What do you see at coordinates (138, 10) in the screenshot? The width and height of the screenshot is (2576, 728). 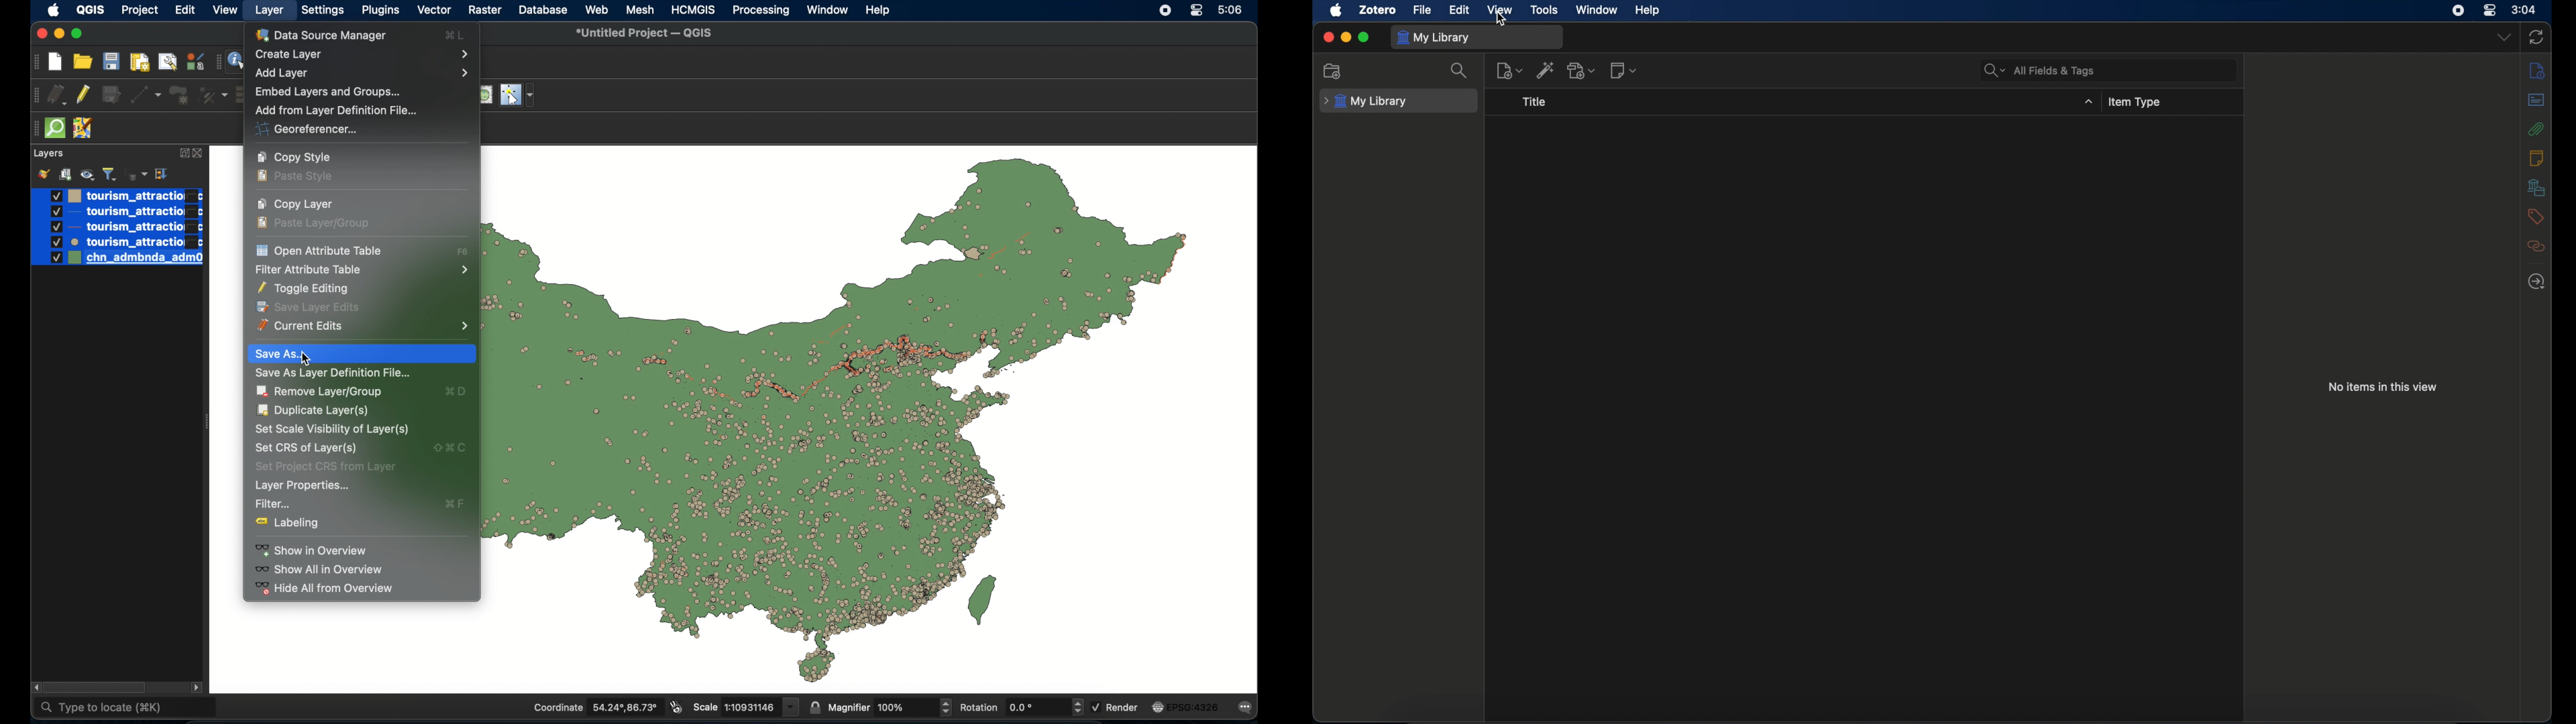 I see `project` at bounding box center [138, 10].